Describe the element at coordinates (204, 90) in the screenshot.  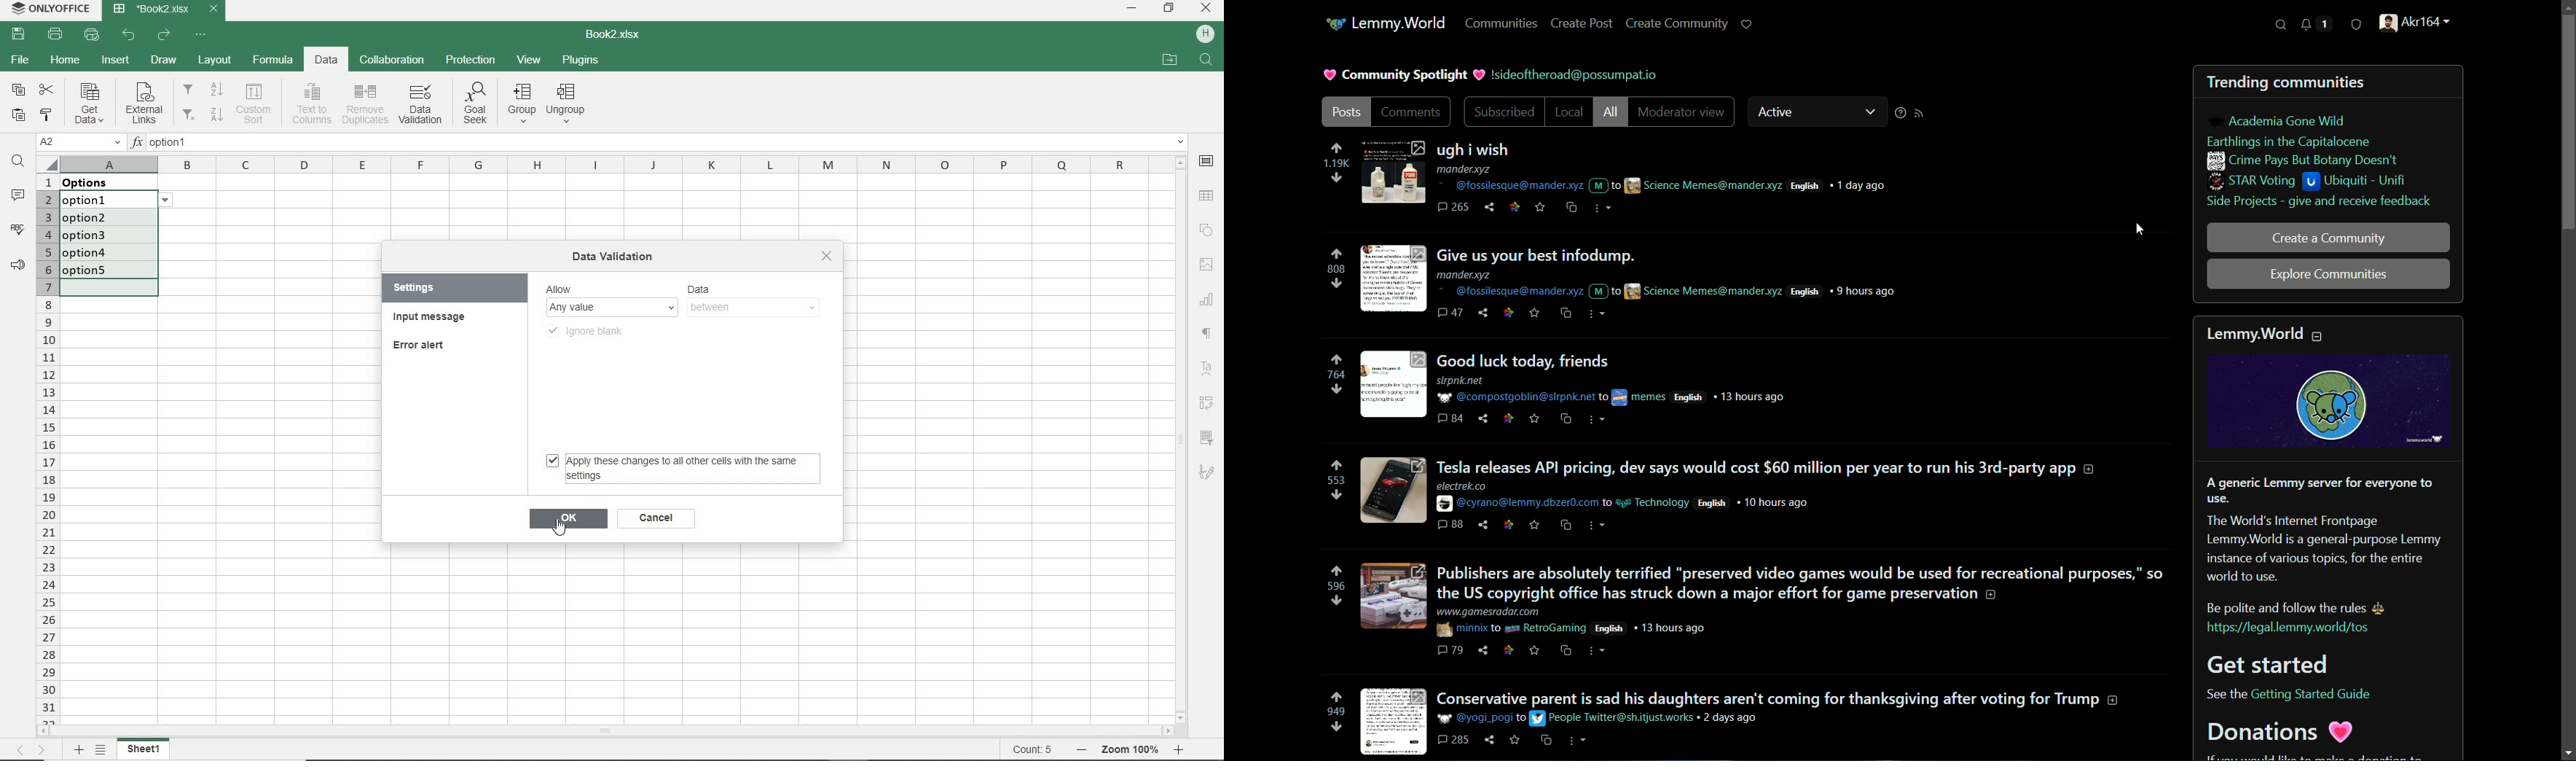
I see `filter from A to Z` at that location.